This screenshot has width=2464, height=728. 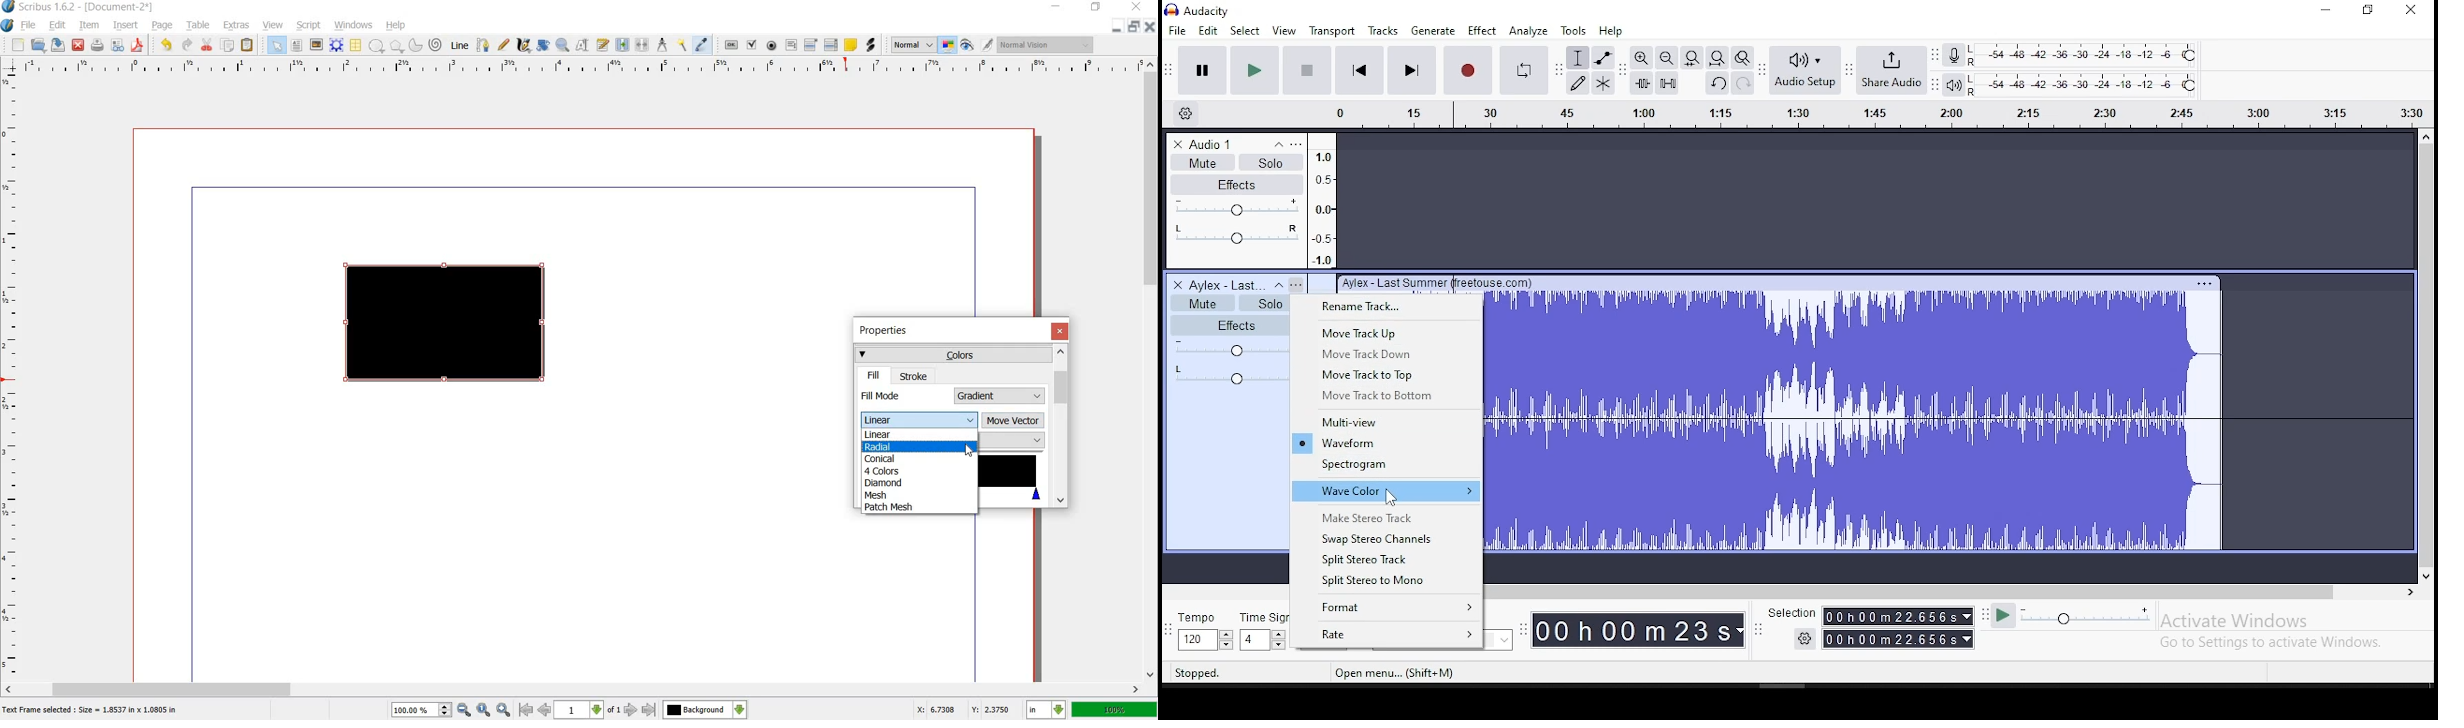 I want to click on copy, so click(x=228, y=46).